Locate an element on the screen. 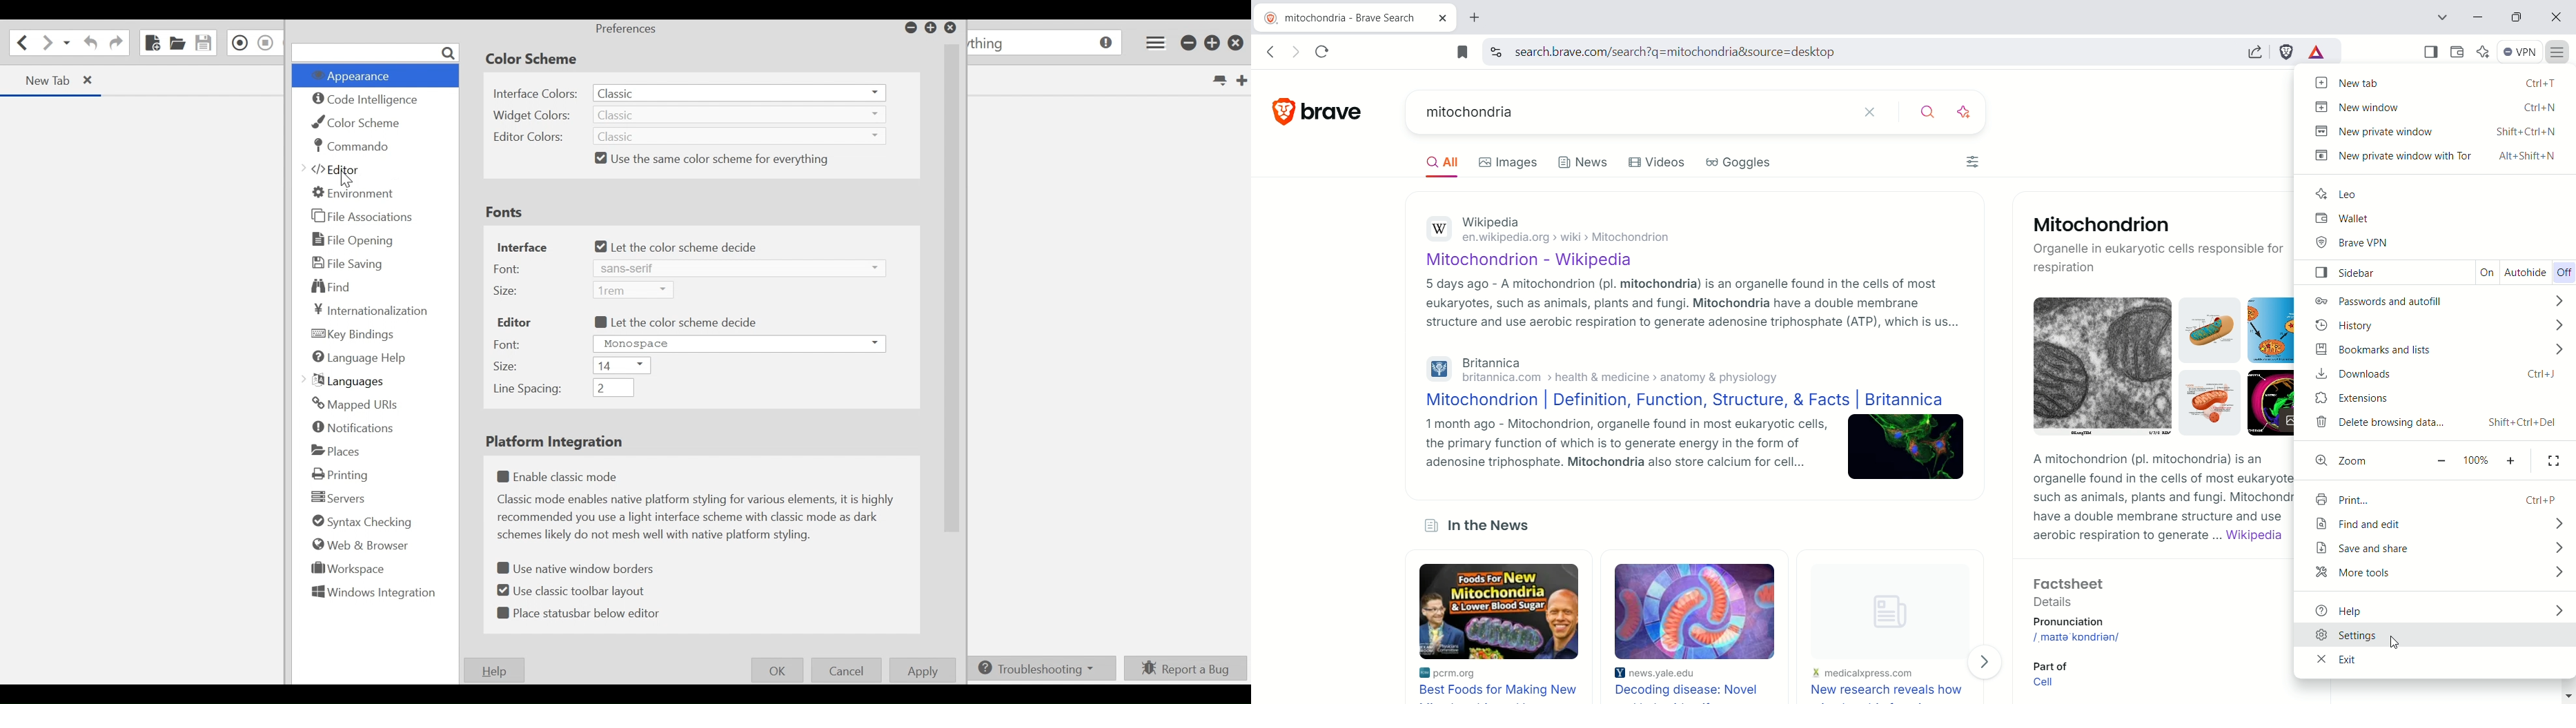 The image size is (2576, 728). Current Tab is located at coordinates (53, 81).